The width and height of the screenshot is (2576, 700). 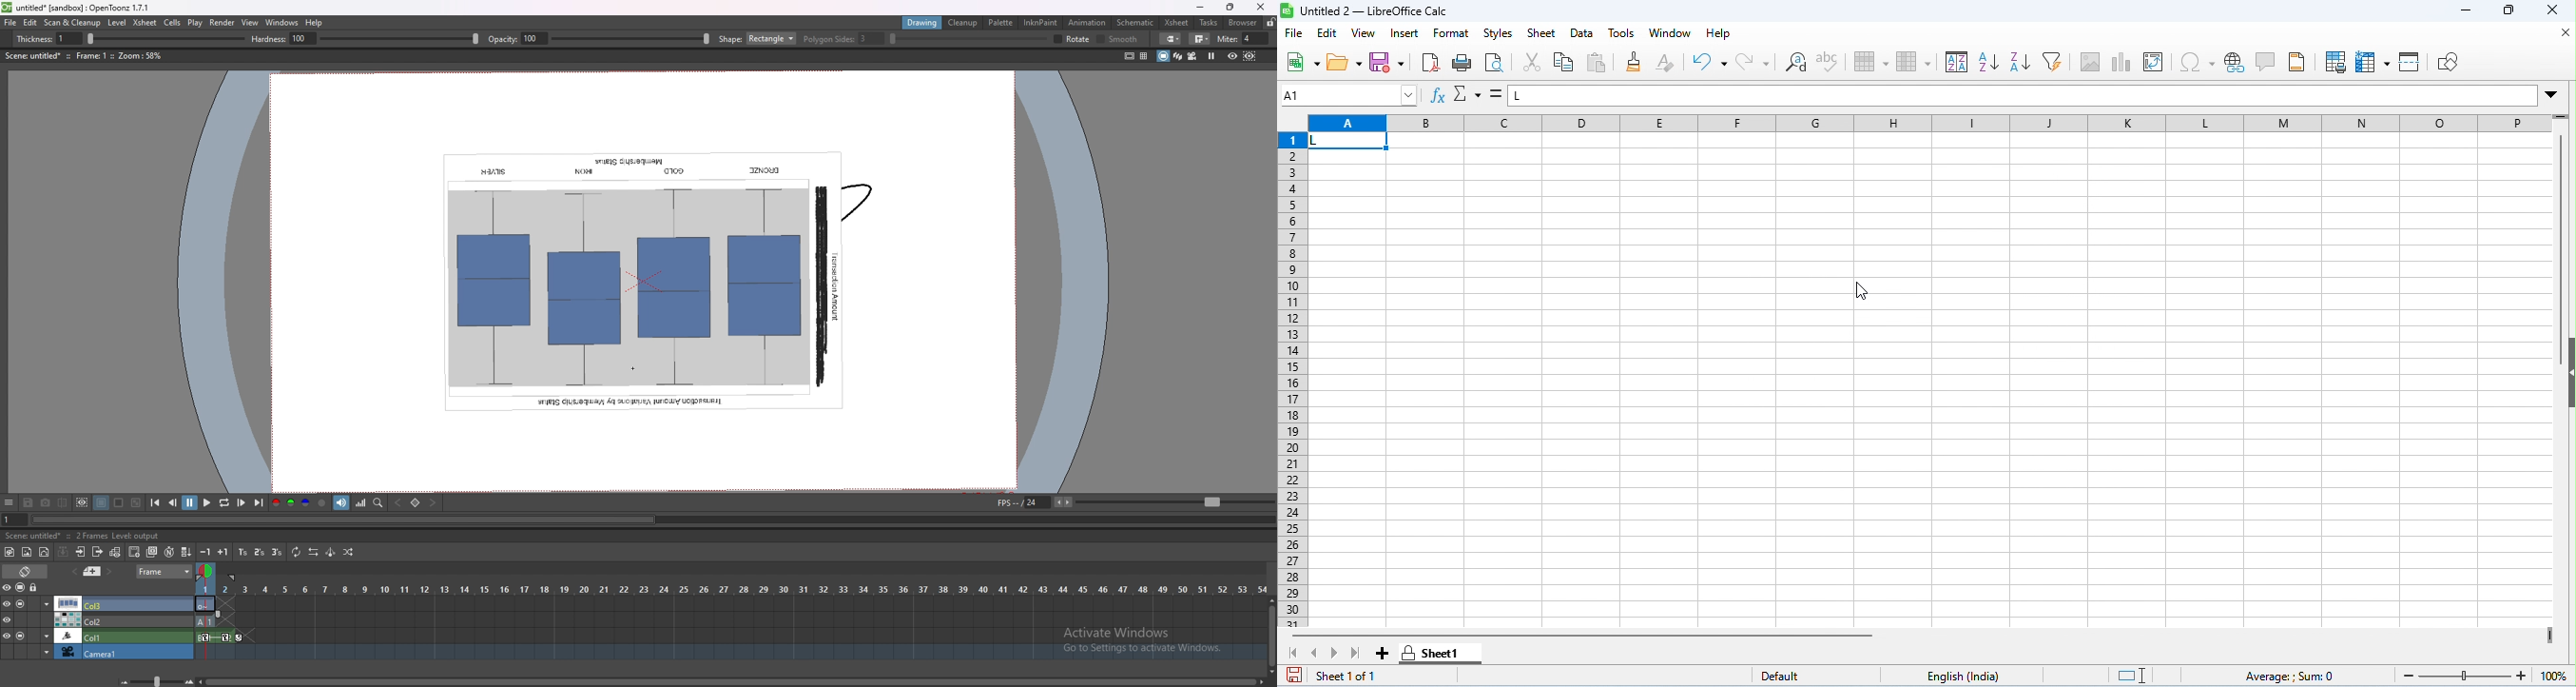 What do you see at coordinates (349, 552) in the screenshot?
I see `random` at bounding box center [349, 552].